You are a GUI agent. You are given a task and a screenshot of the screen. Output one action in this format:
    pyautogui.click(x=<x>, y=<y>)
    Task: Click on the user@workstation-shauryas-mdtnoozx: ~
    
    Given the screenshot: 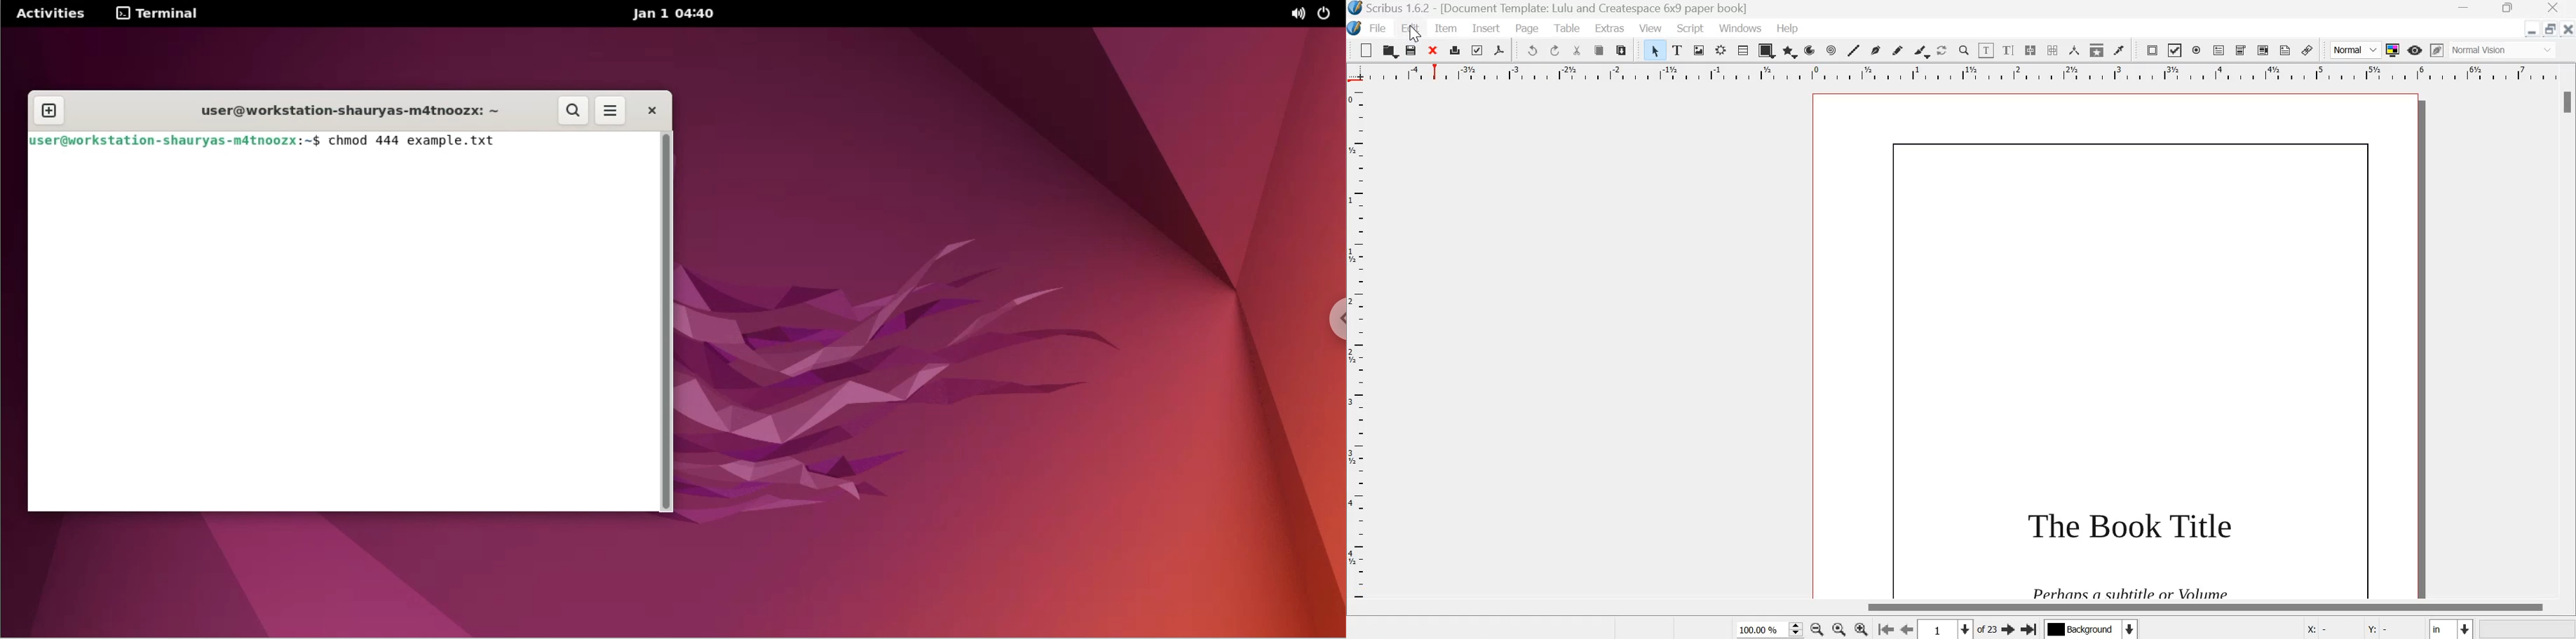 What is the action you would take?
    pyautogui.click(x=345, y=110)
    